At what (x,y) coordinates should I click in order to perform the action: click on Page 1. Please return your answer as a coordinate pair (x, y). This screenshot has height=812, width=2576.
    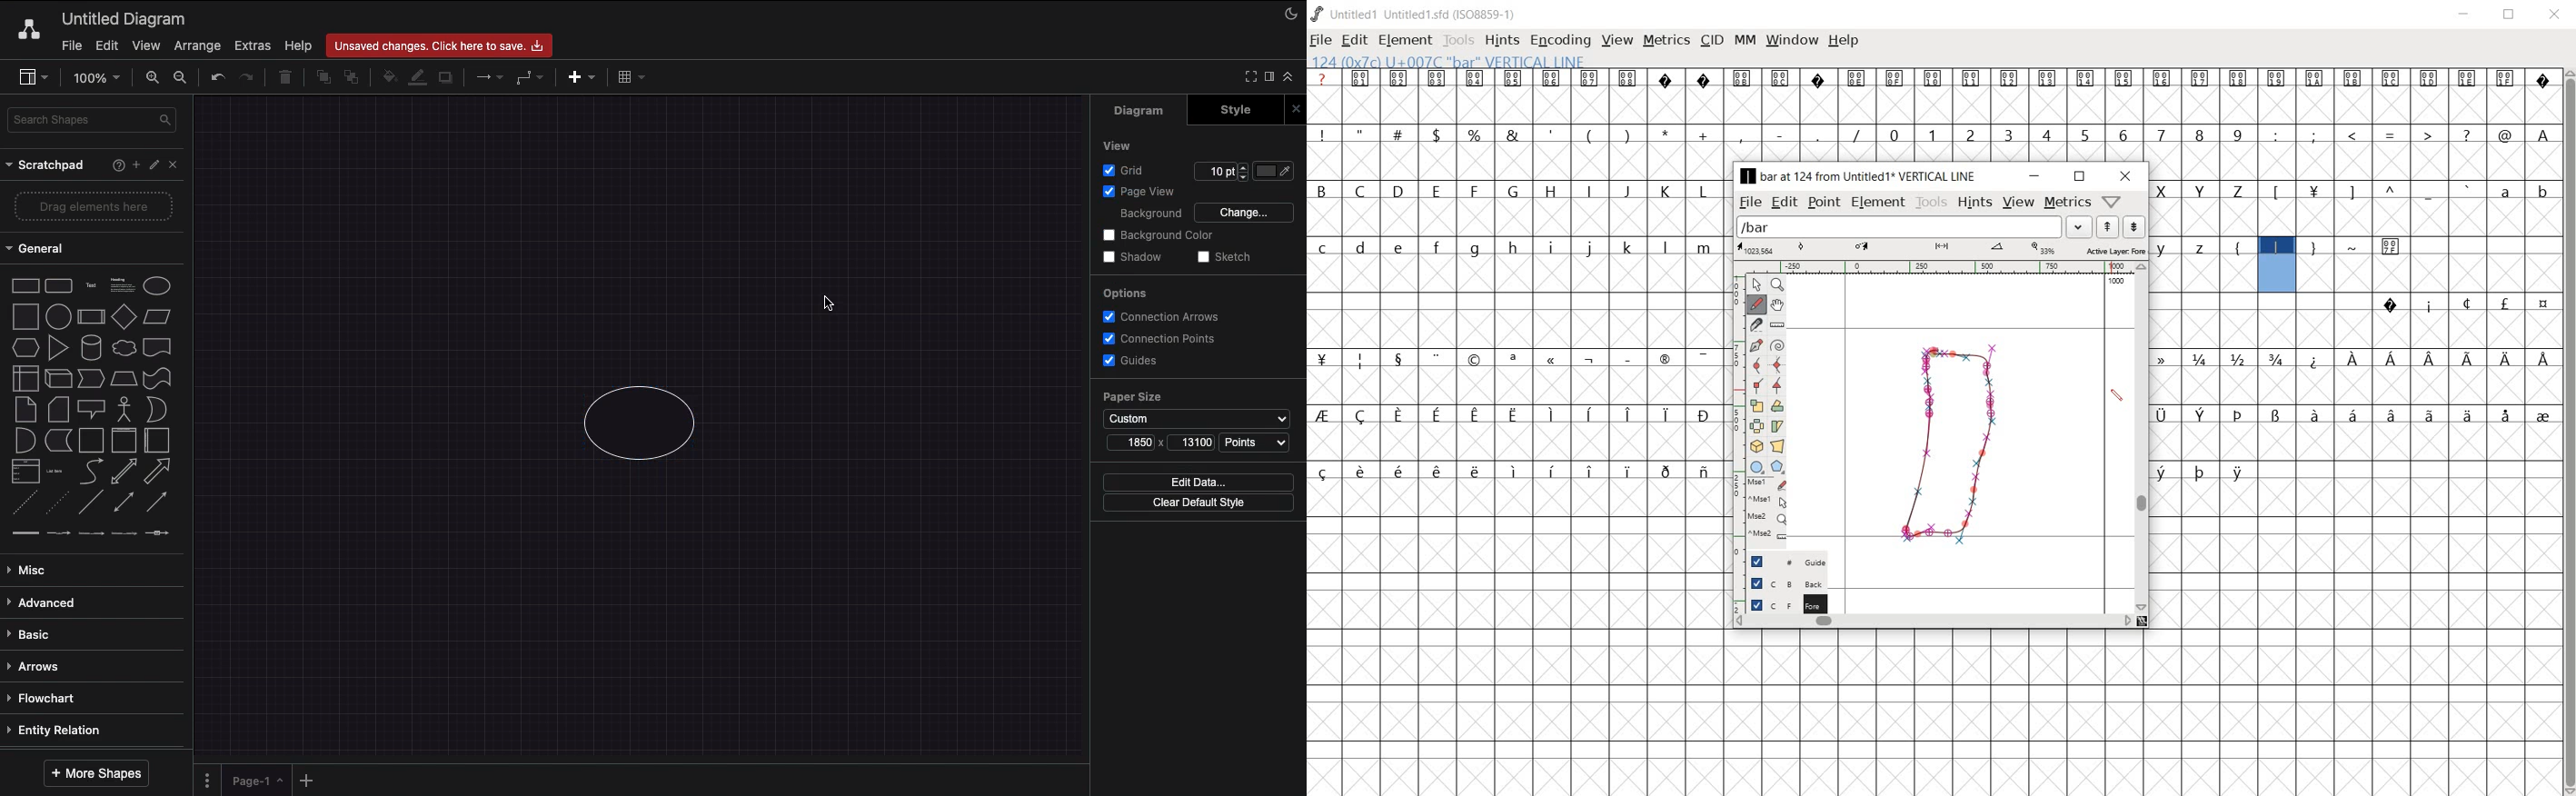
    Looking at the image, I should click on (254, 779).